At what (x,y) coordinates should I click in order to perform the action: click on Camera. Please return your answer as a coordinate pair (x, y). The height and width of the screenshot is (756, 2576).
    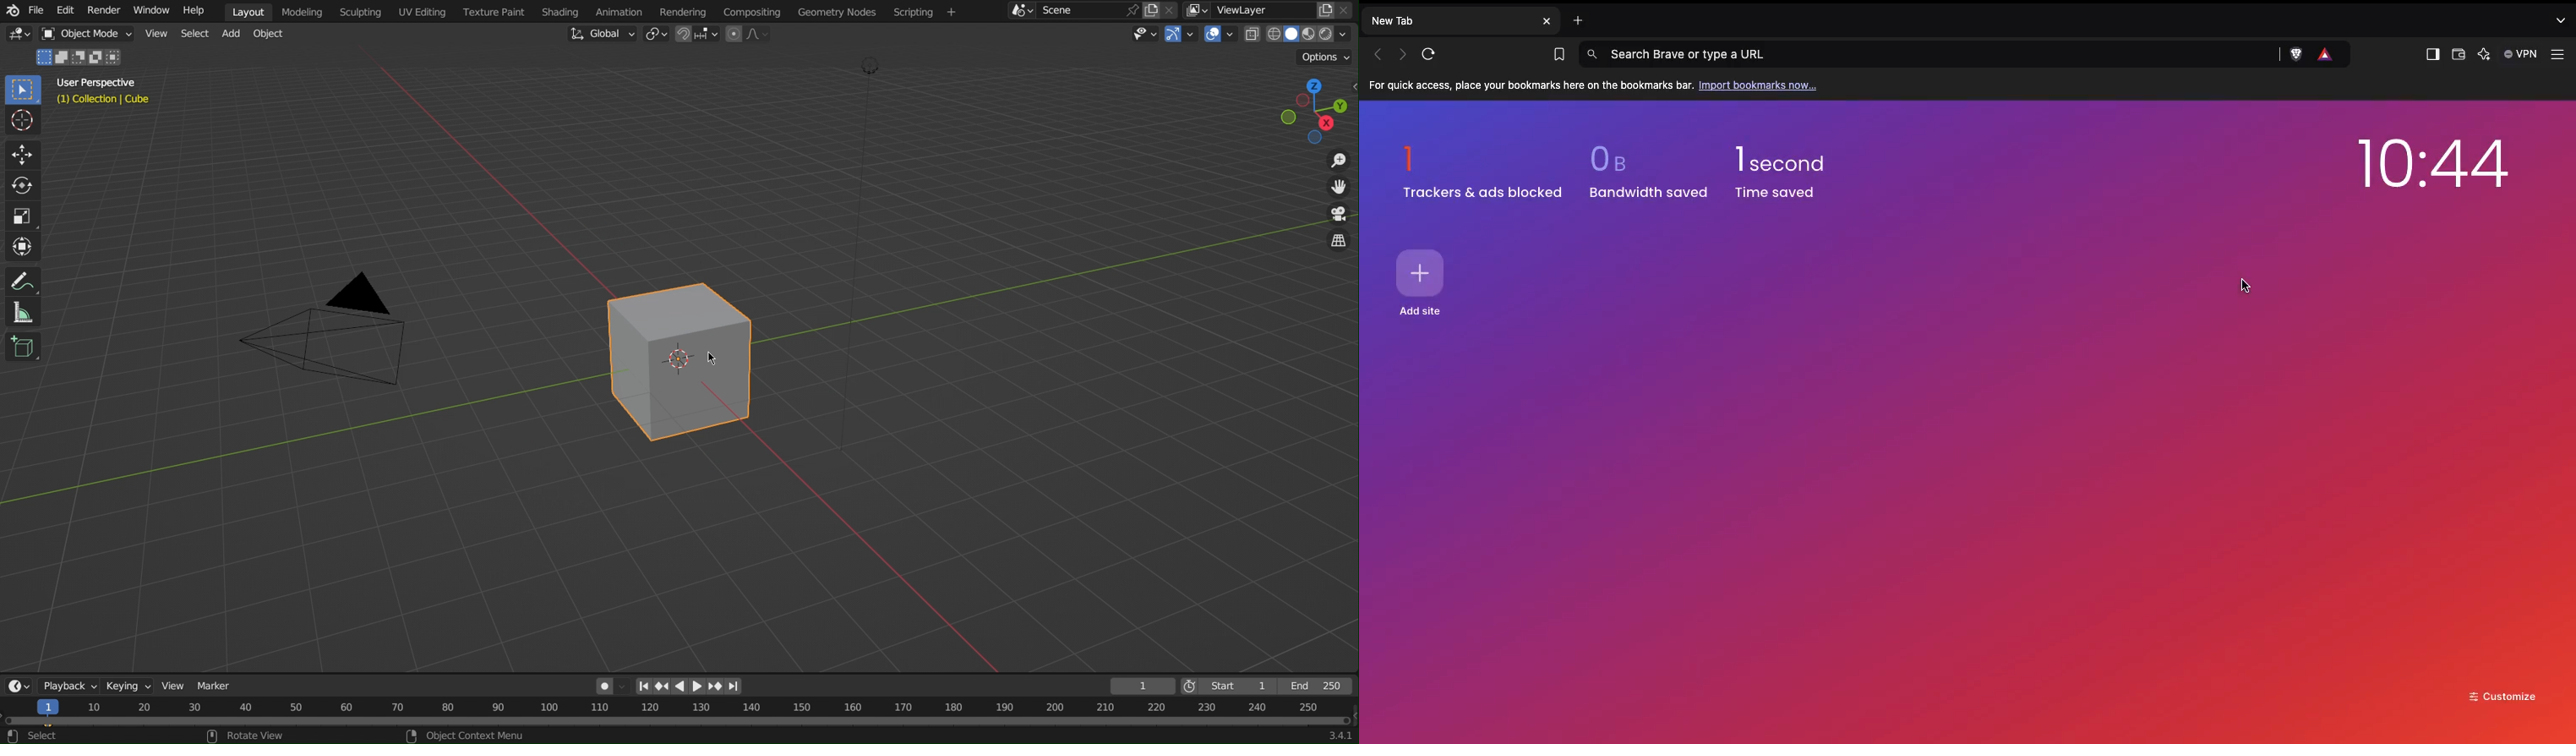
    Looking at the image, I should click on (329, 338).